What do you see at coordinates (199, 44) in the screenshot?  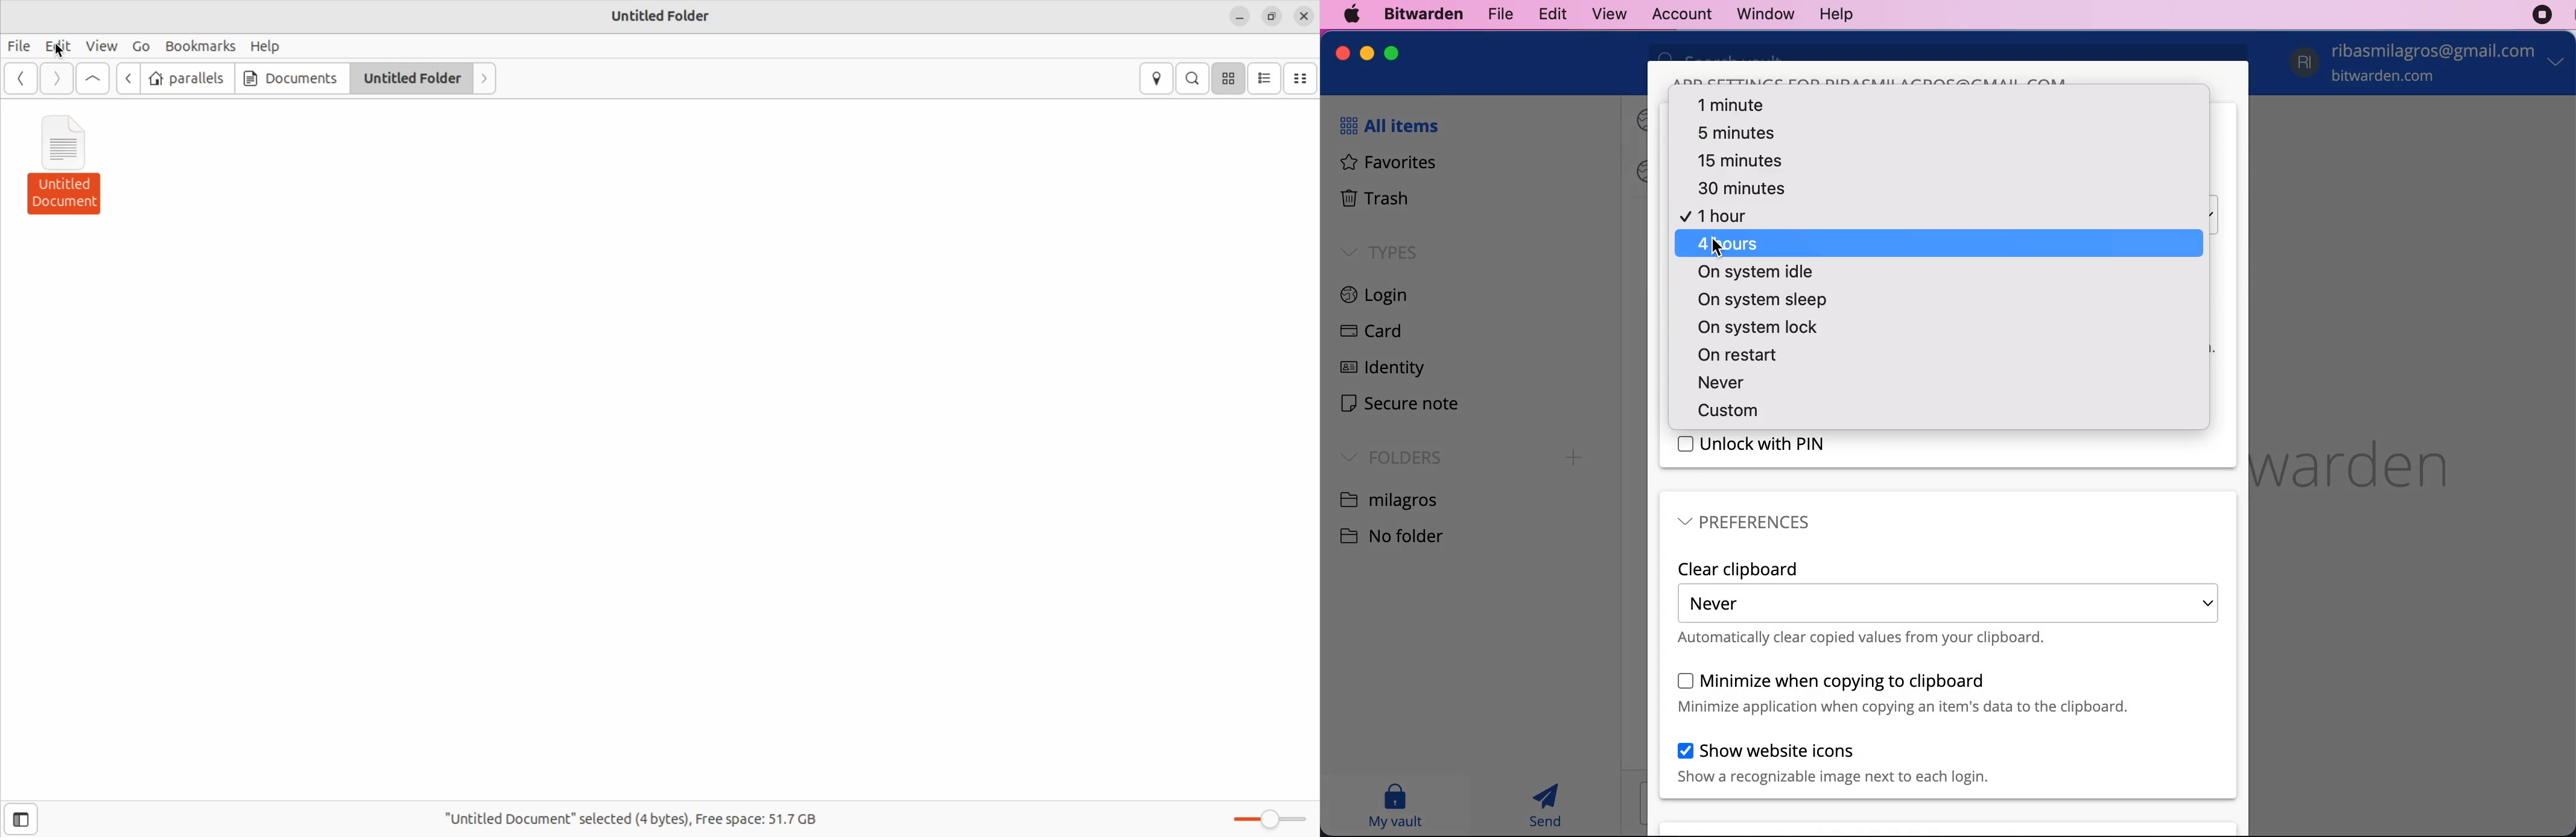 I see `Bookmarks` at bounding box center [199, 44].